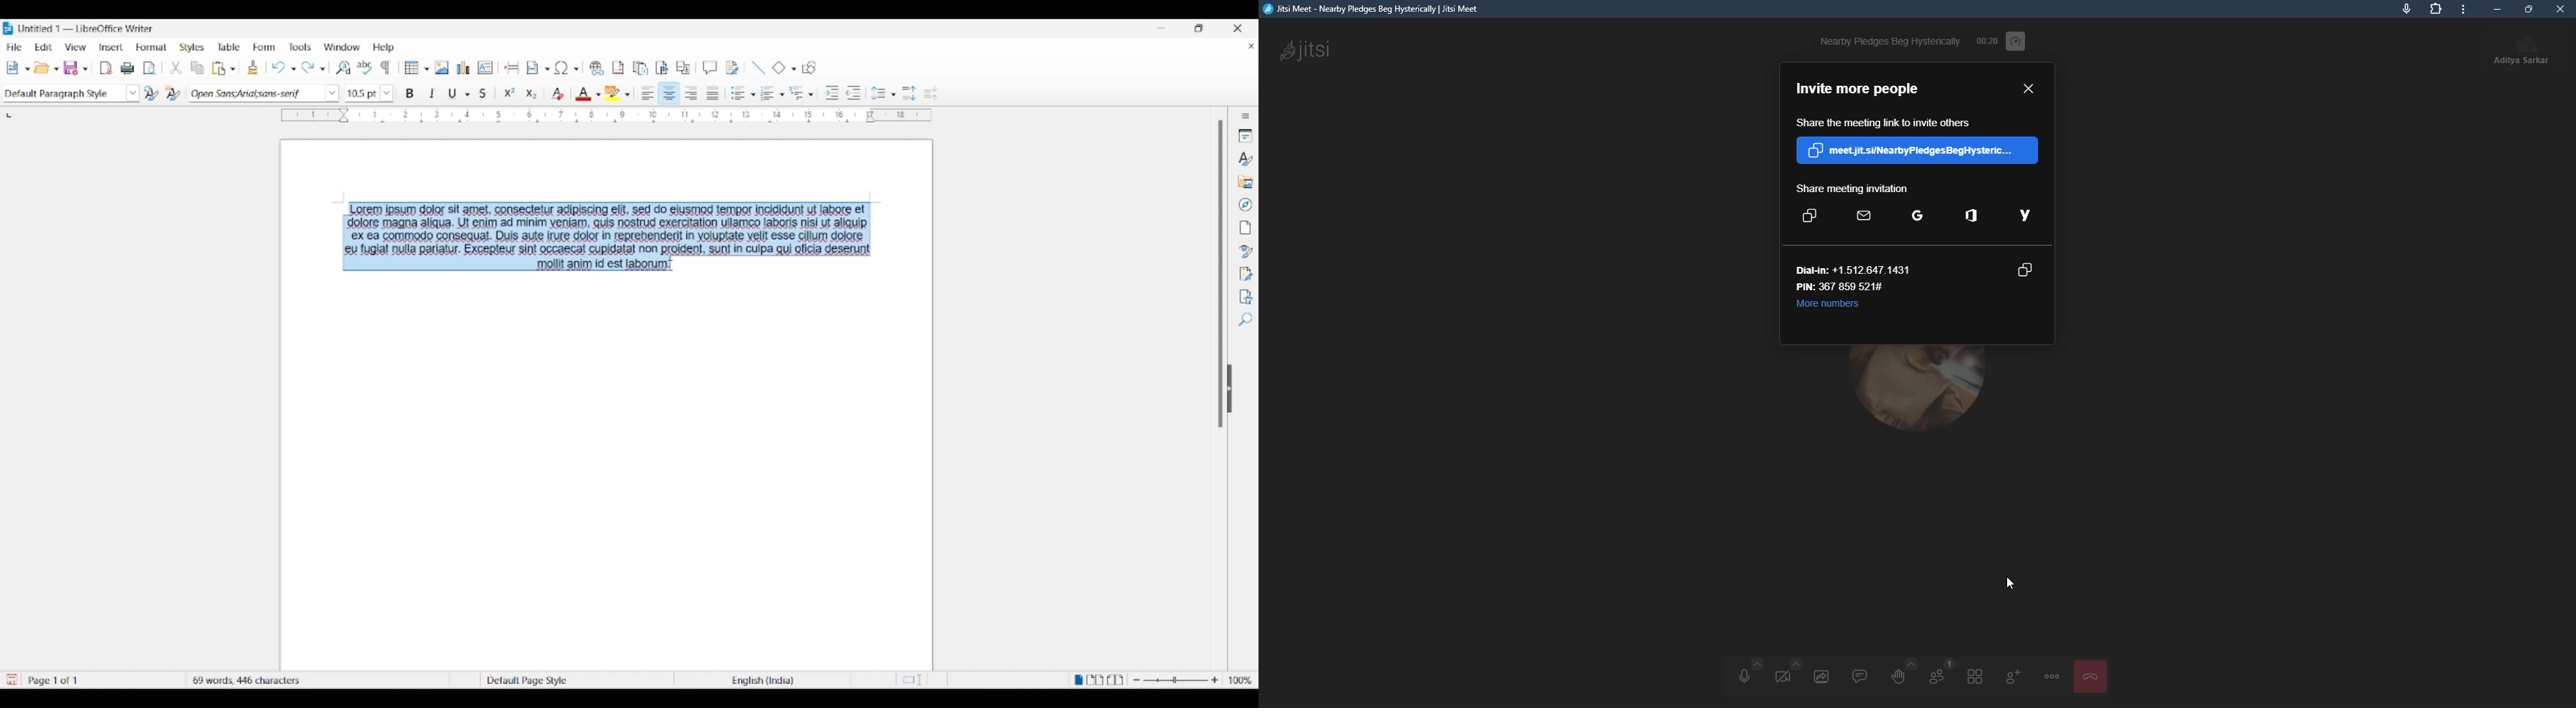 The height and width of the screenshot is (728, 2576). I want to click on Underline options, so click(468, 94).